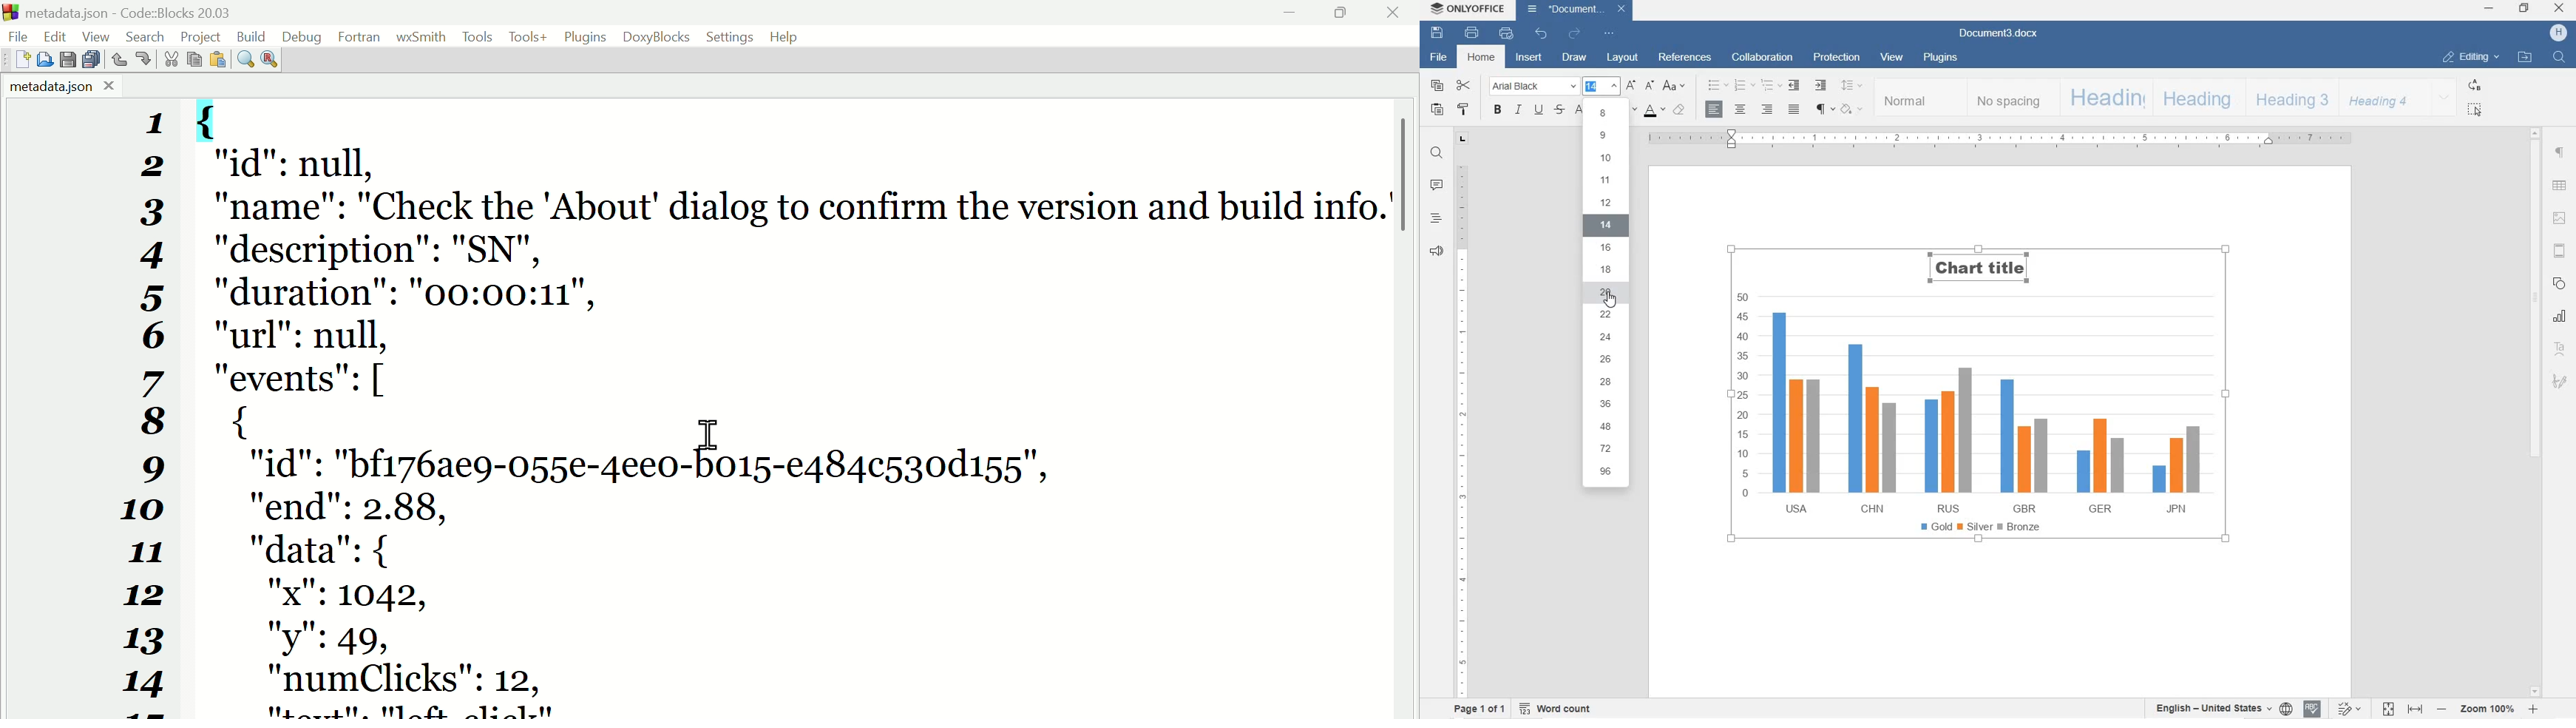 The height and width of the screenshot is (728, 2576). I want to click on 18, so click(1604, 270).